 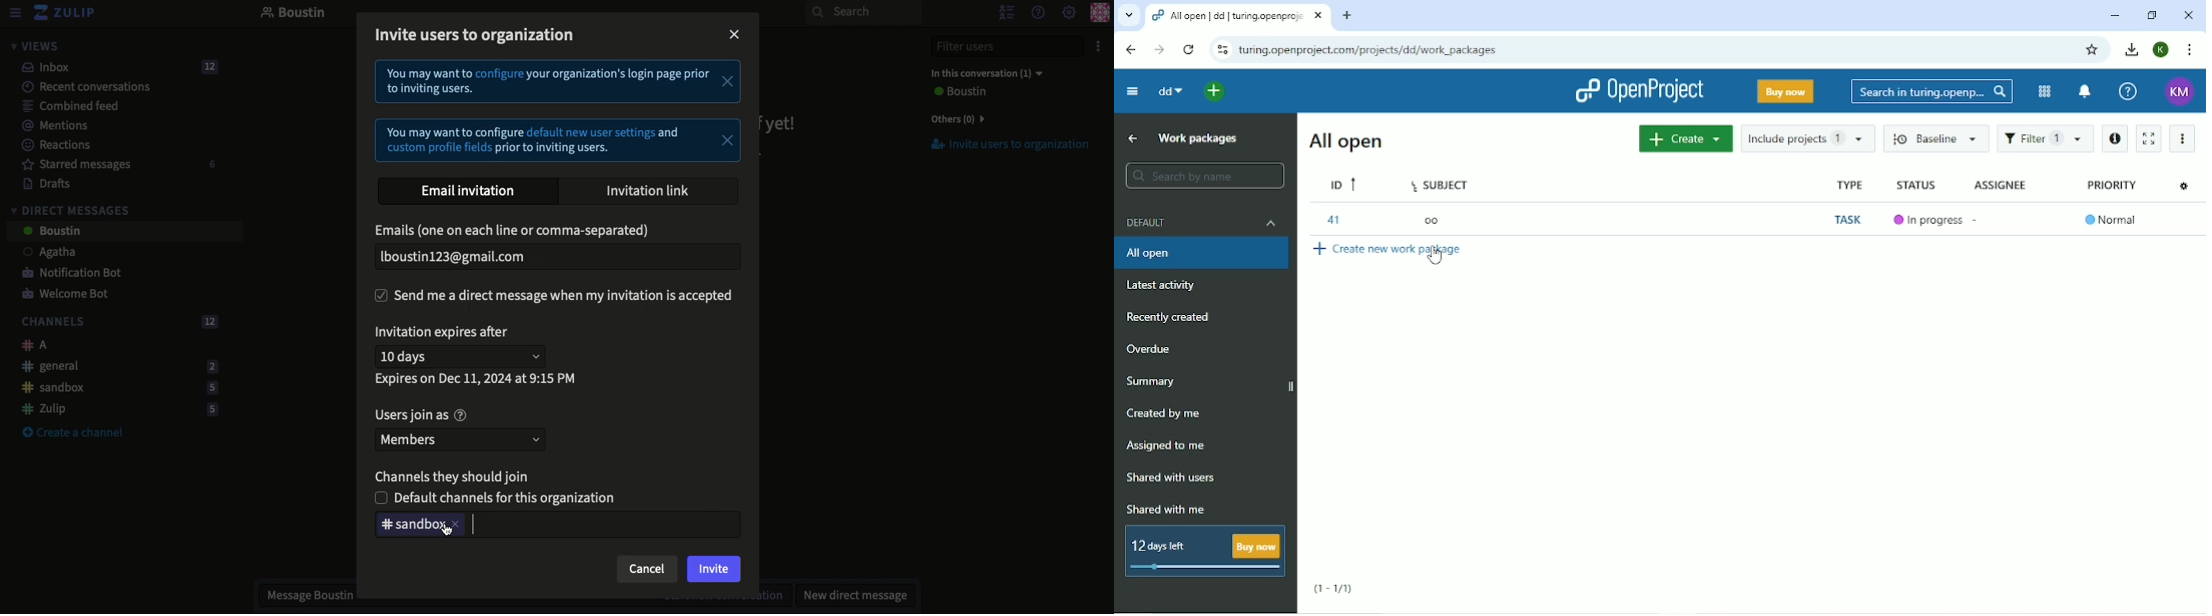 What do you see at coordinates (1203, 254) in the screenshot?
I see `All open` at bounding box center [1203, 254].